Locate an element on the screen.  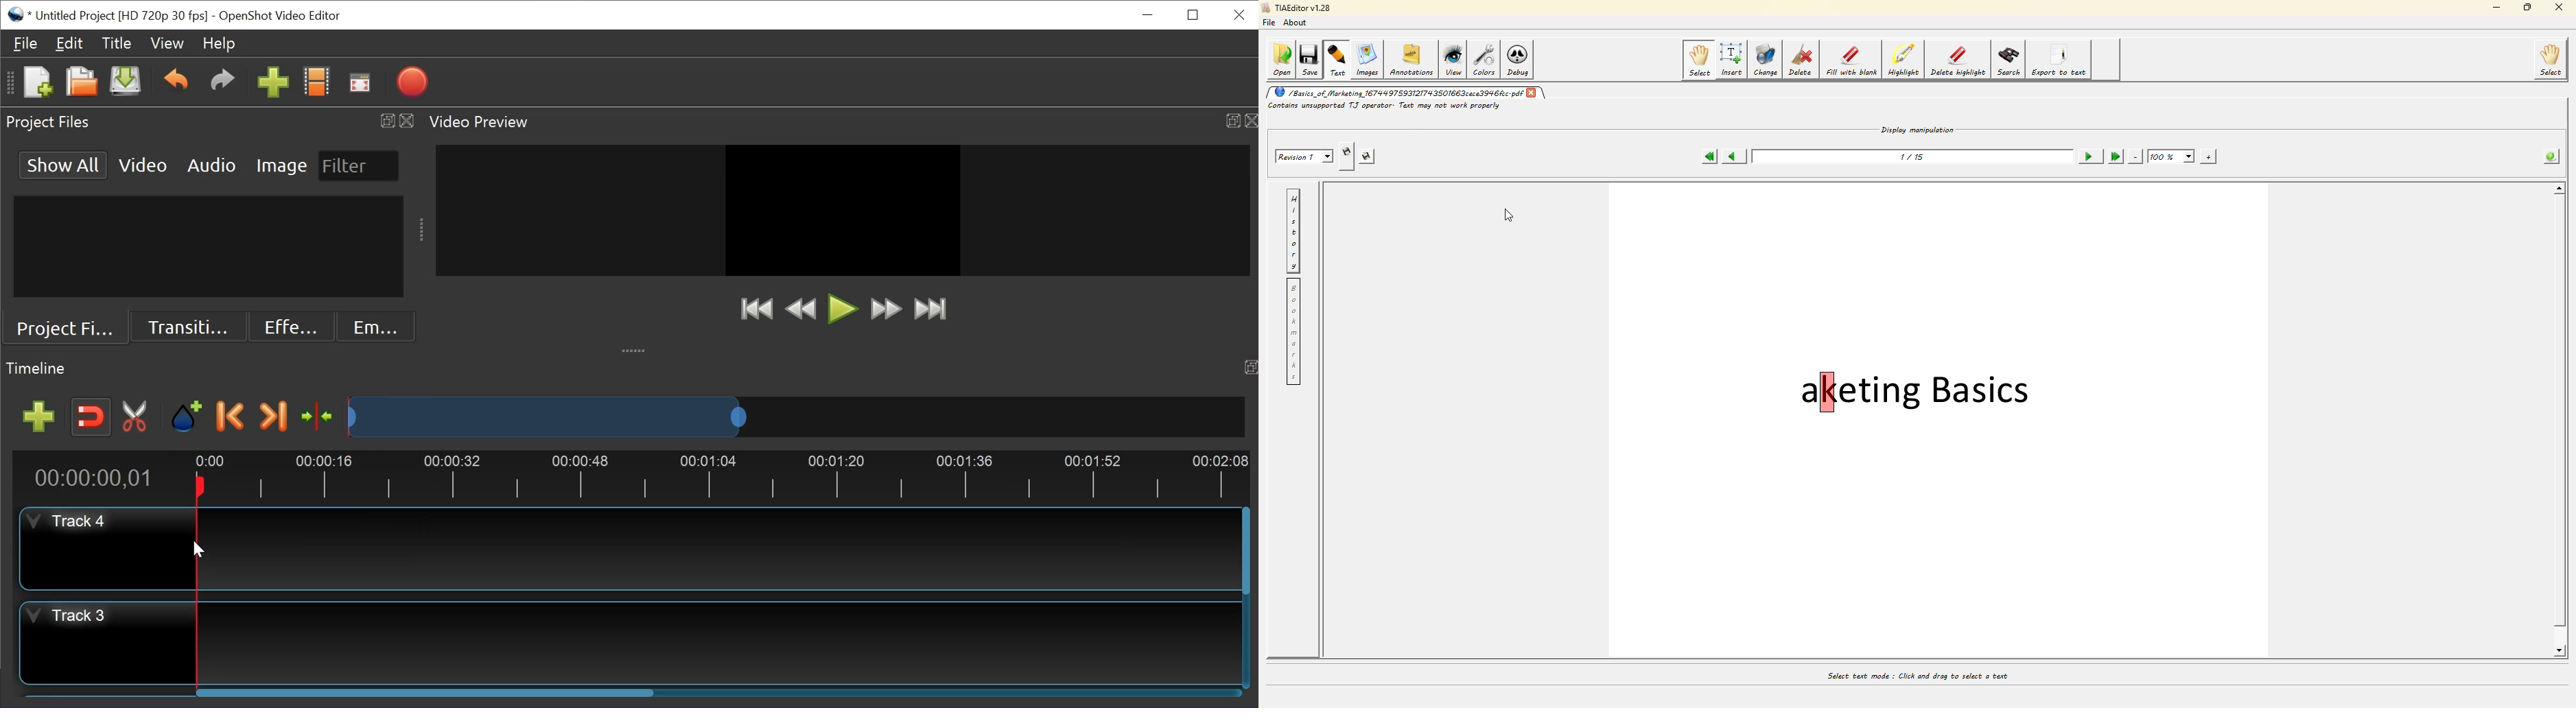
Track Header is located at coordinates (106, 548).